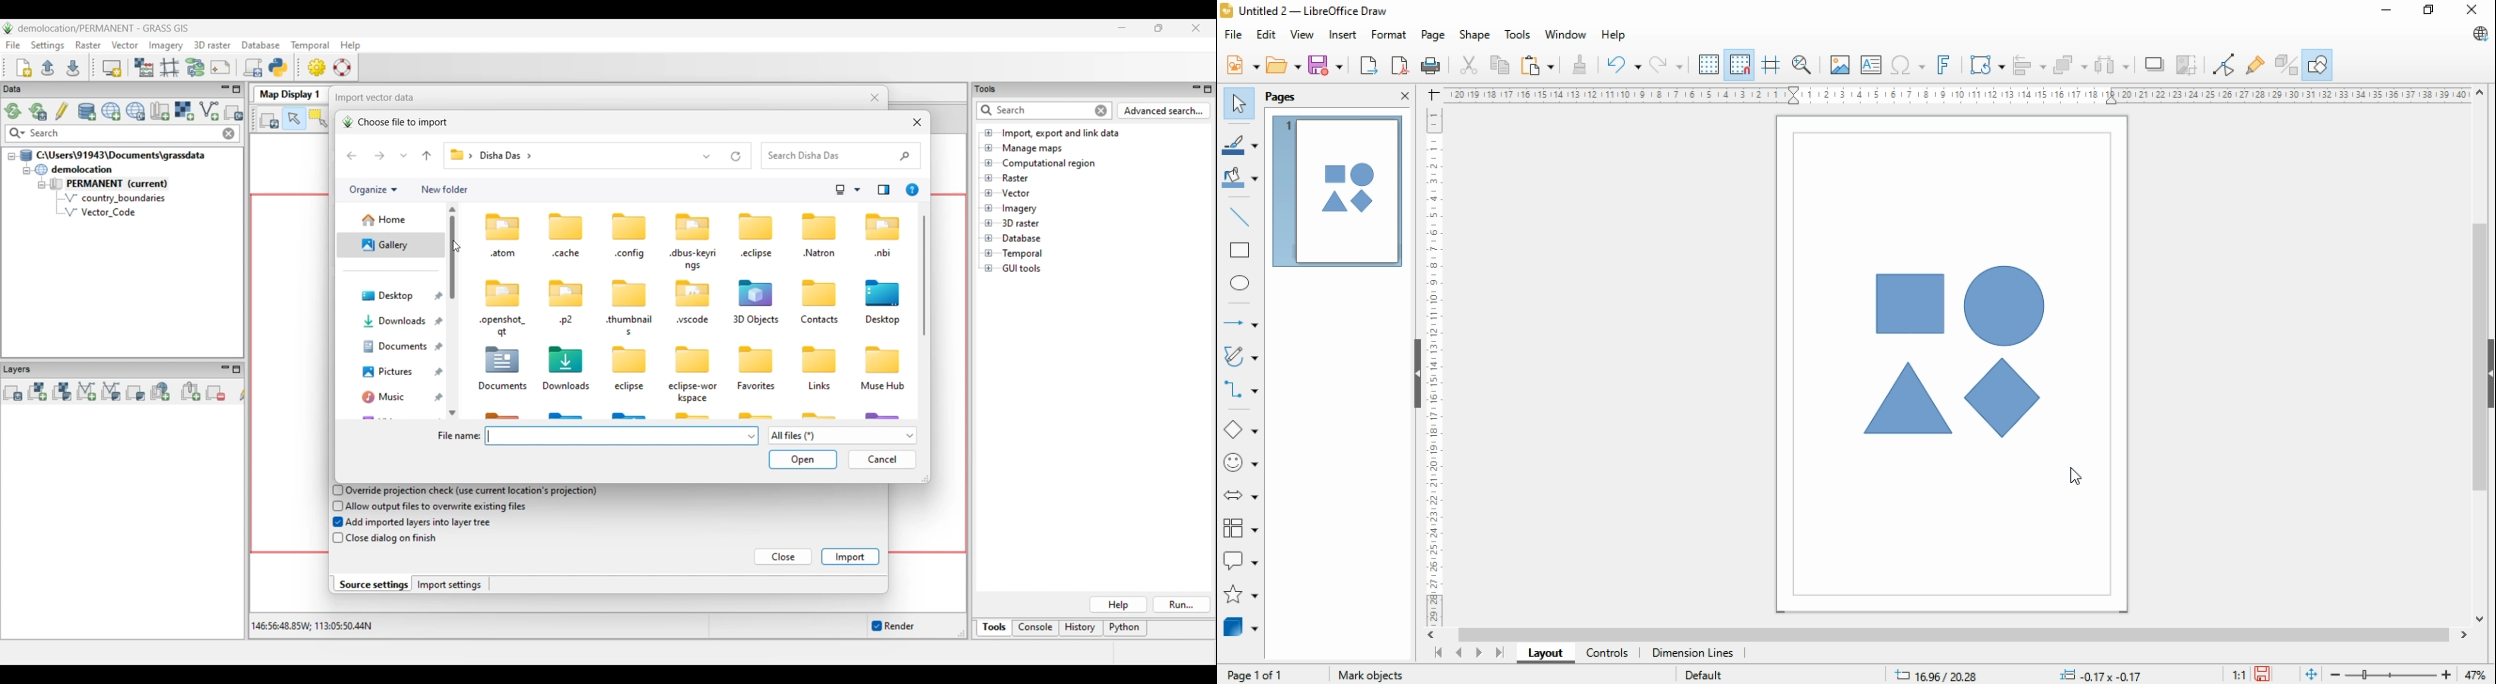 The height and width of the screenshot is (700, 2520). What do you see at coordinates (1326, 65) in the screenshot?
I see `save` at bounding box center [1326, 65].